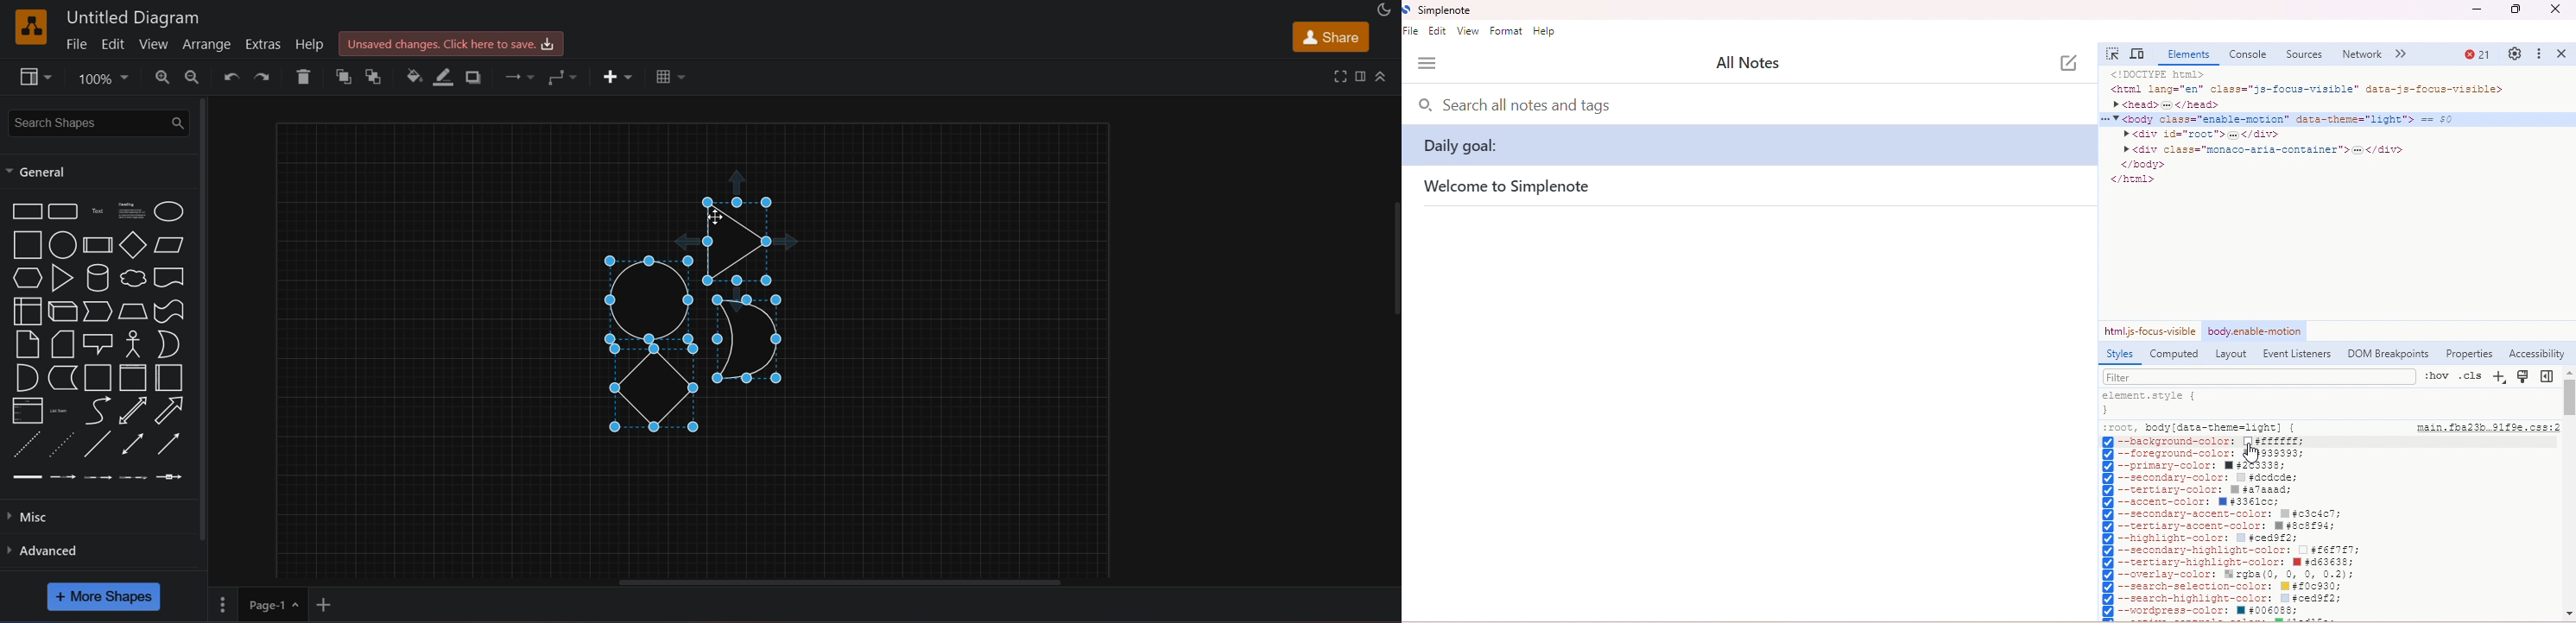 This screenshot has width=2576, height=644. Describe the element at coordinates (2474, 11) in the screenshot. I see `minimize` at that location.